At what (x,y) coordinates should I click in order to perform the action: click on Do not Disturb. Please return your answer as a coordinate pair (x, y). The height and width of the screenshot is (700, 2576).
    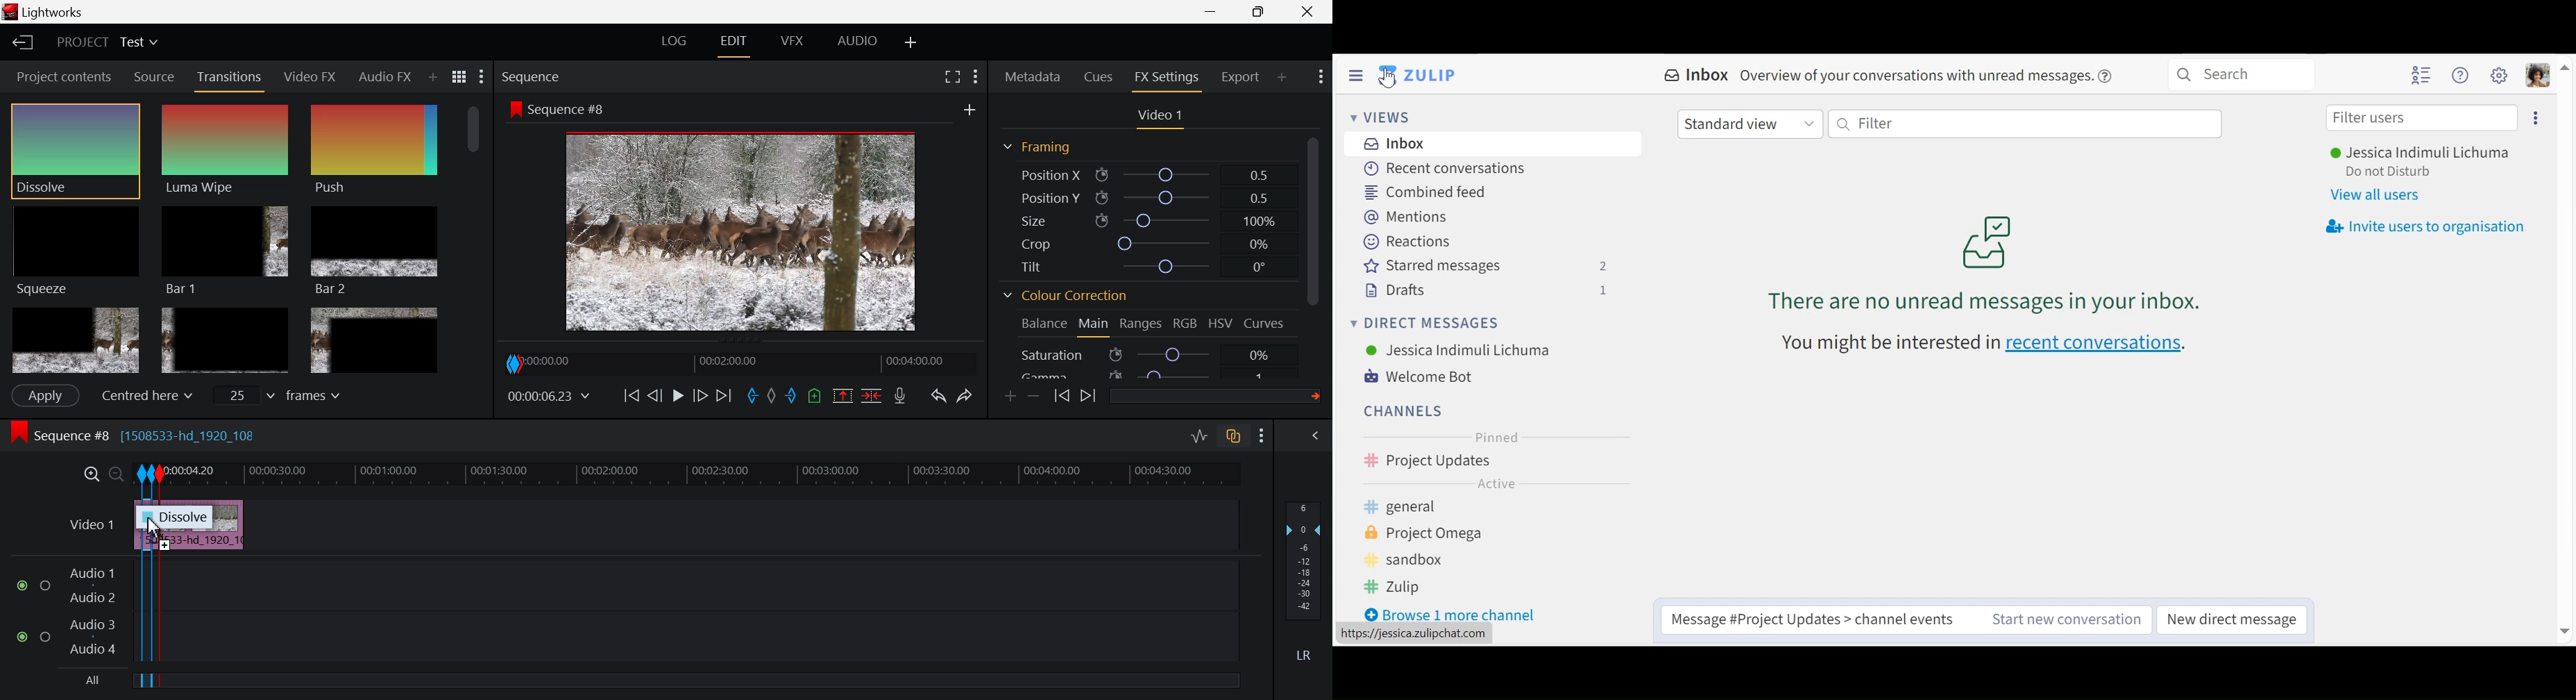
    Looking at the image, I should click on (2388, 172).